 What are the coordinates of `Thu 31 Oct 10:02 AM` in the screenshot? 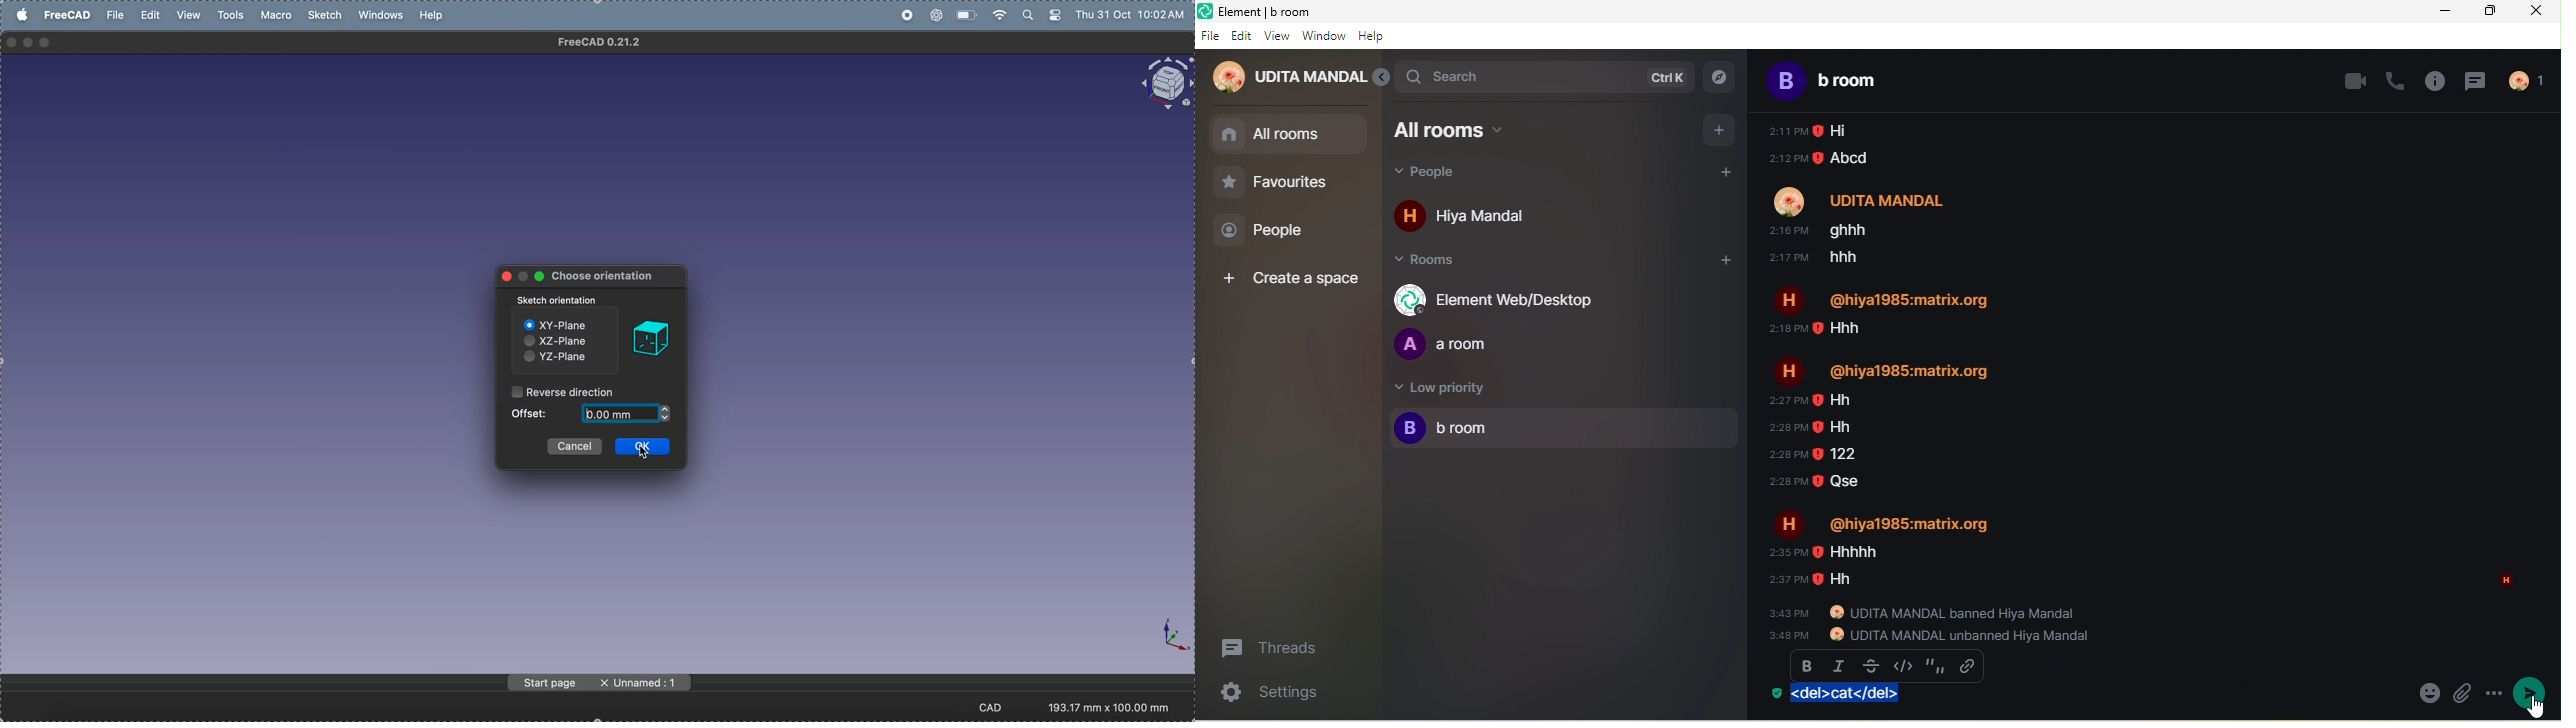 It's located at (1133, 17).